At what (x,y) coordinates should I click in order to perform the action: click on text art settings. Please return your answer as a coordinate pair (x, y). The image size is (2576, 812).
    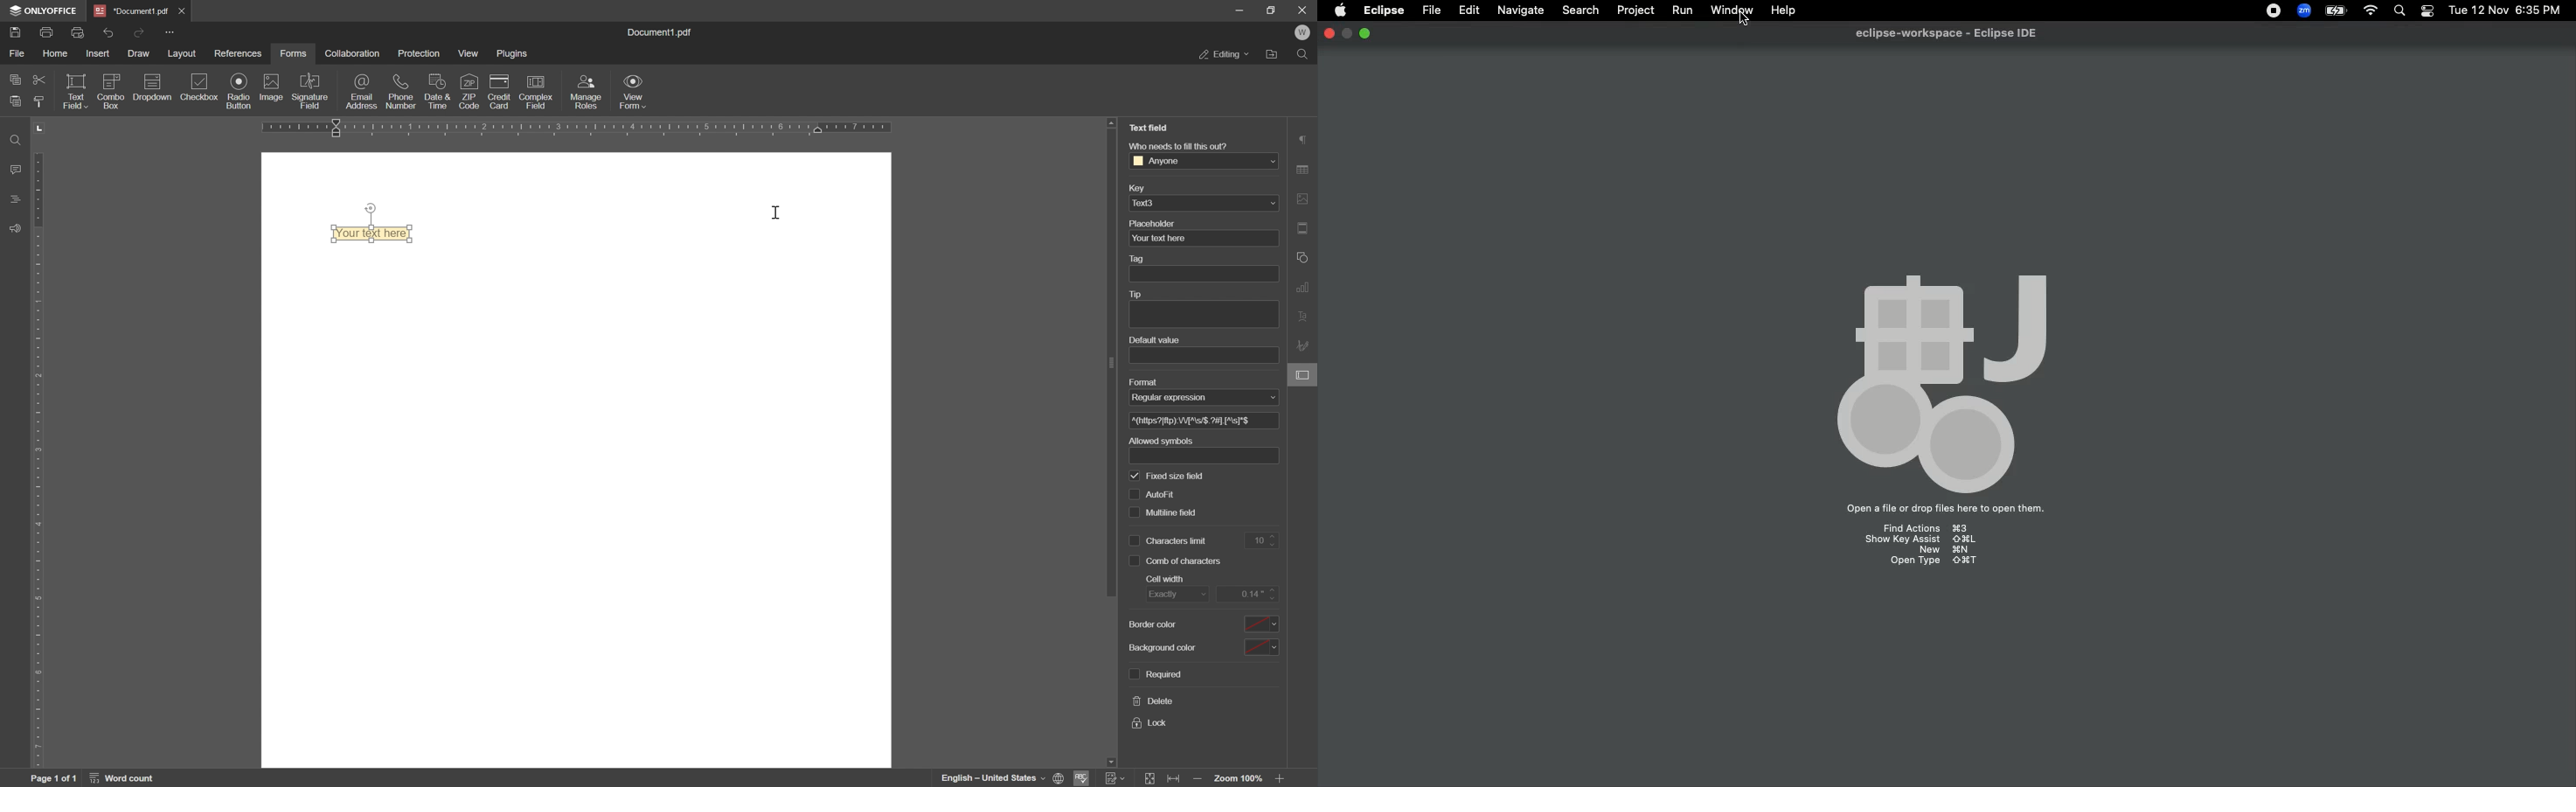
    Looking at the image, I should click on (1306, 318).